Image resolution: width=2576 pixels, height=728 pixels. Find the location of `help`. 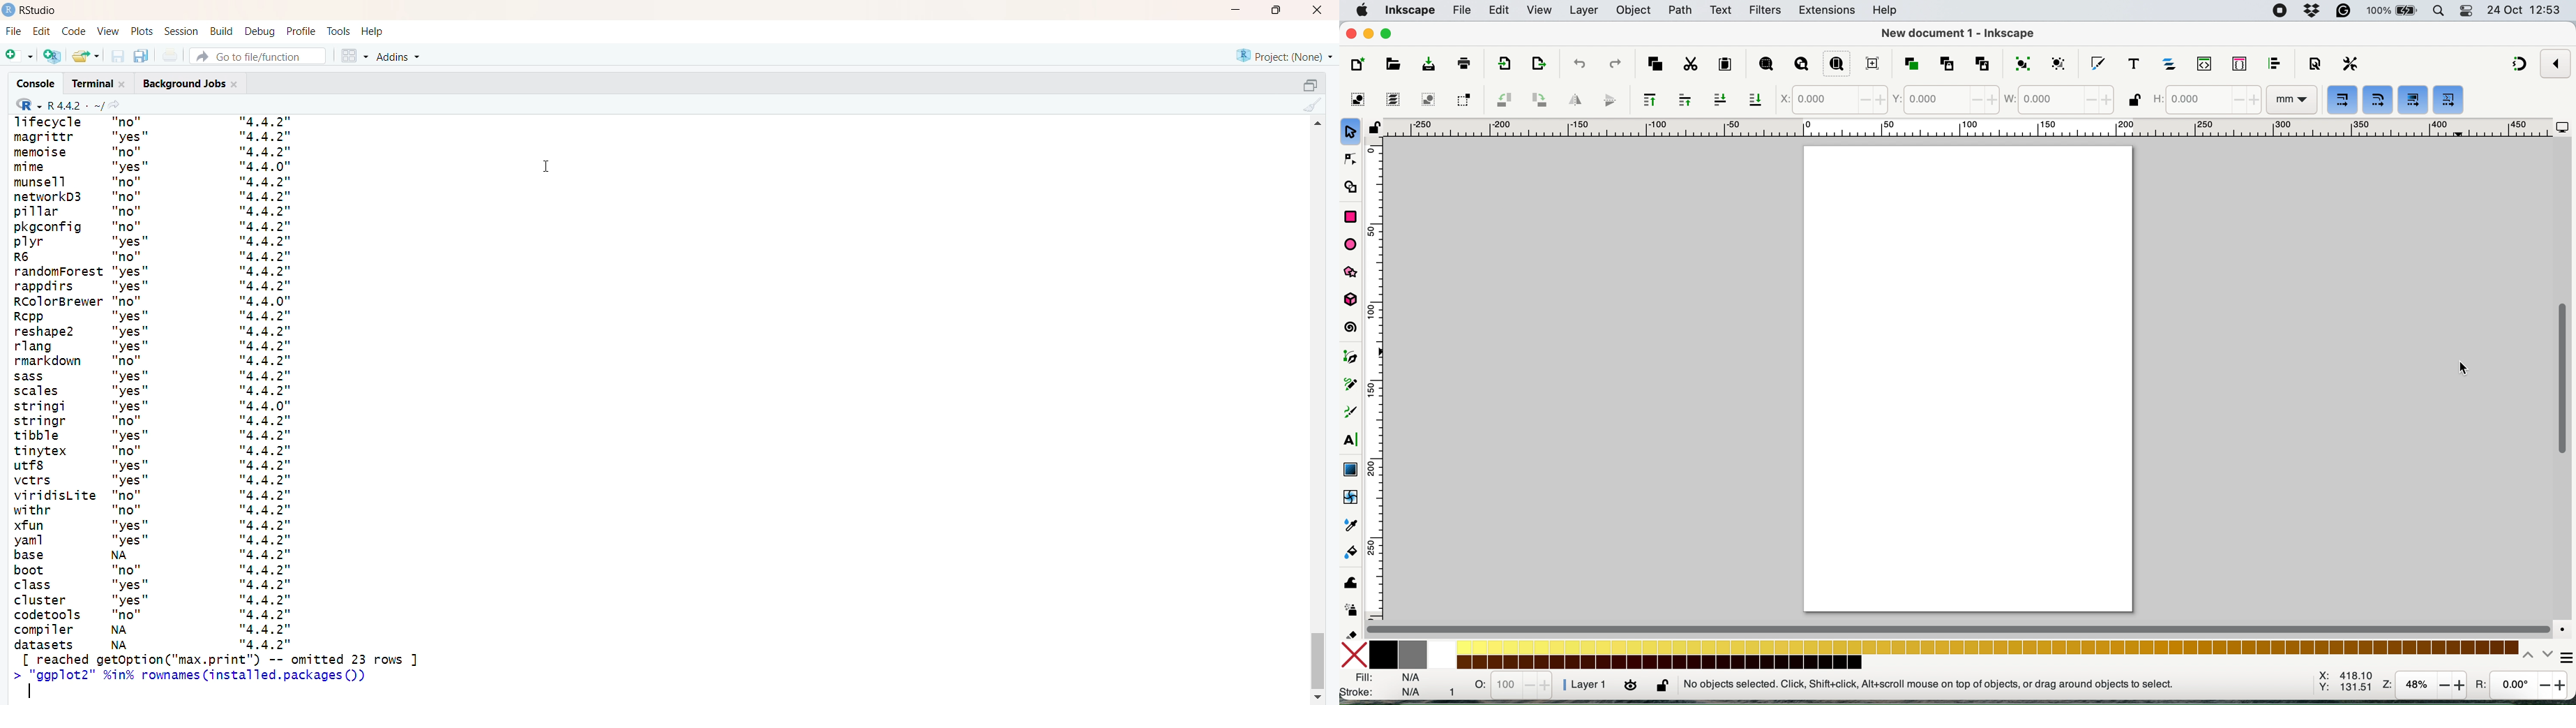

help is located at coordinates (373, 31).